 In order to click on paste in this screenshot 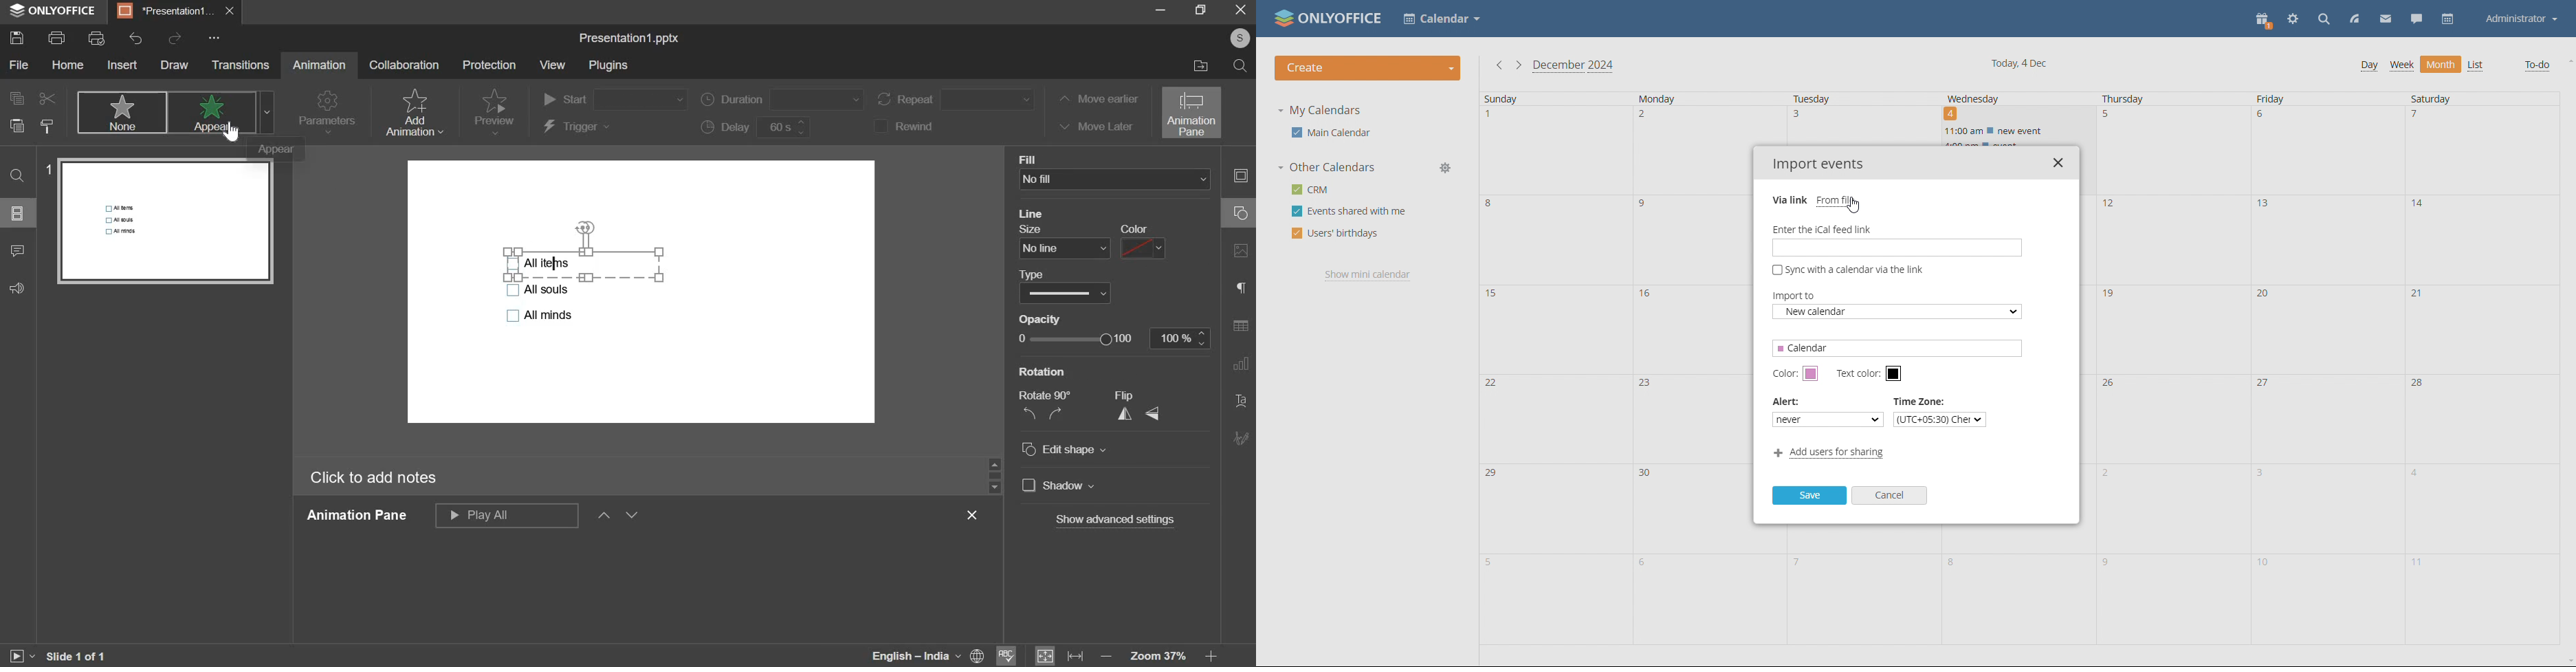, I will do `click(16, 127)`.